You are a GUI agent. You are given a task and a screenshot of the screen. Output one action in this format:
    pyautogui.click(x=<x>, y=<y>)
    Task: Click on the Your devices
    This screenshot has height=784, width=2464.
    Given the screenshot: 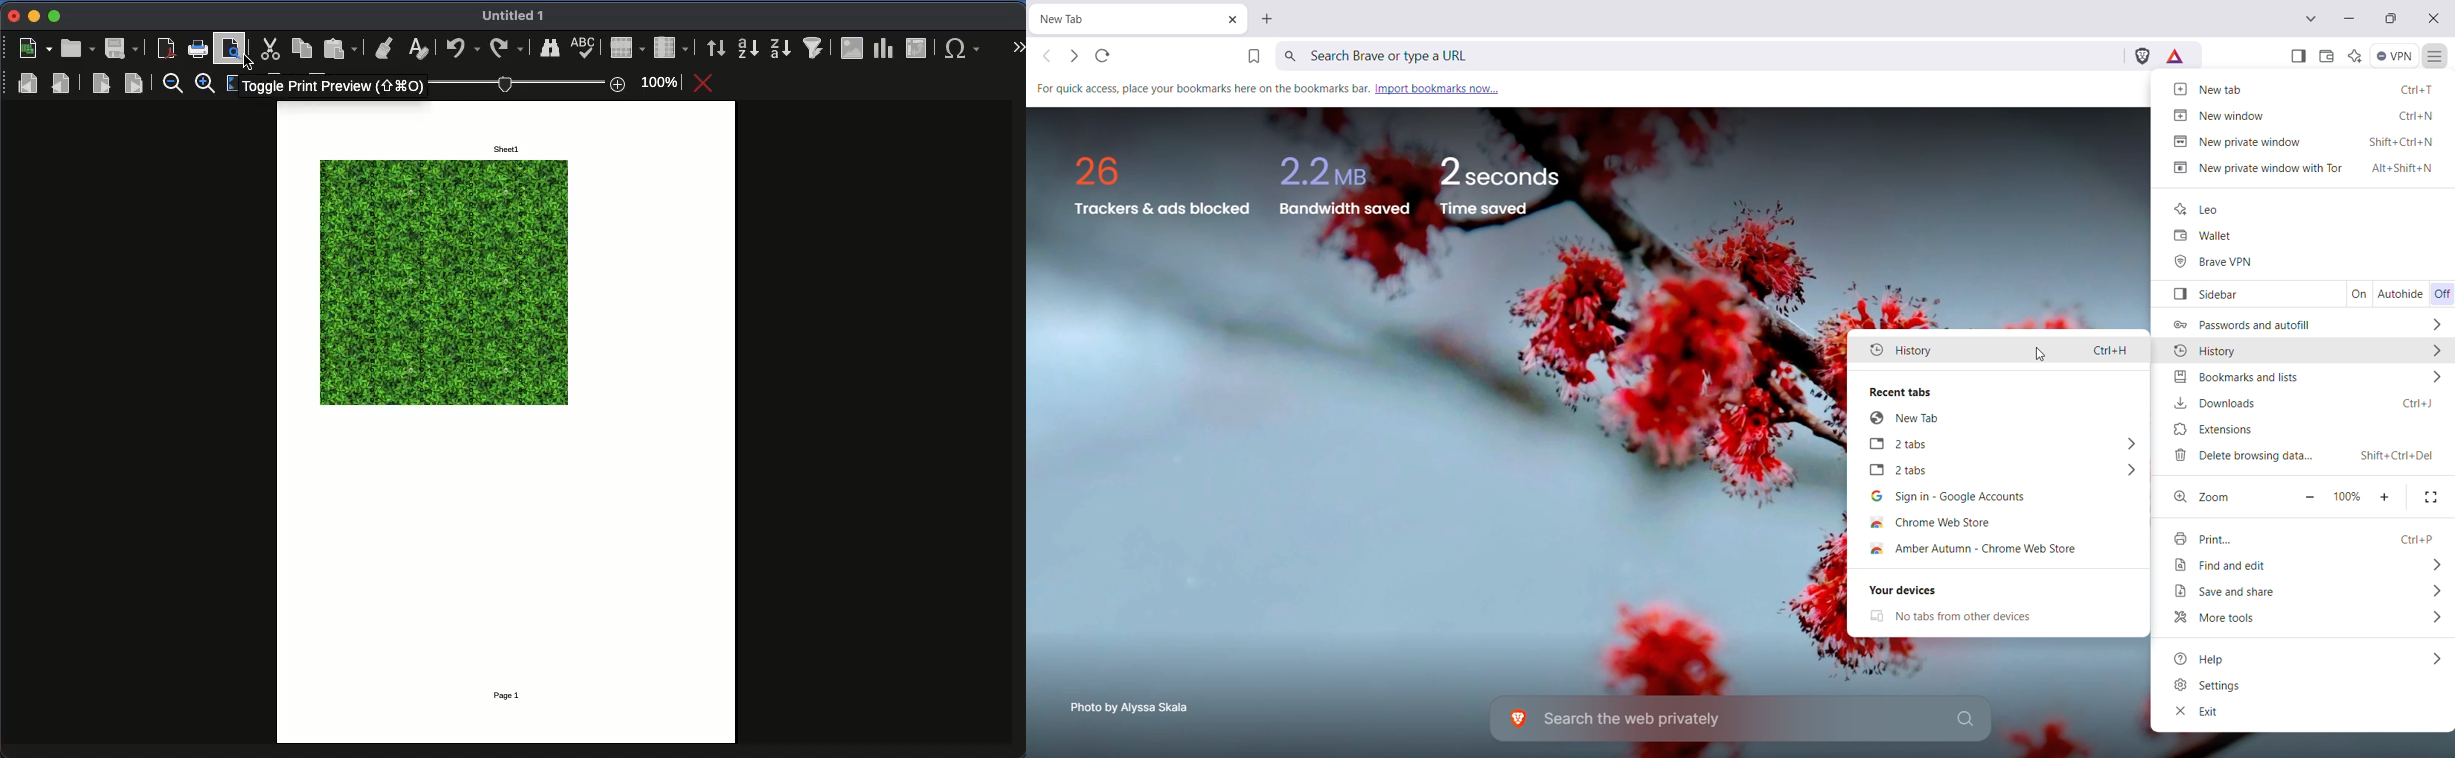 What is the action you would take?
    pyautogui.click(x=1996, y=590)
    